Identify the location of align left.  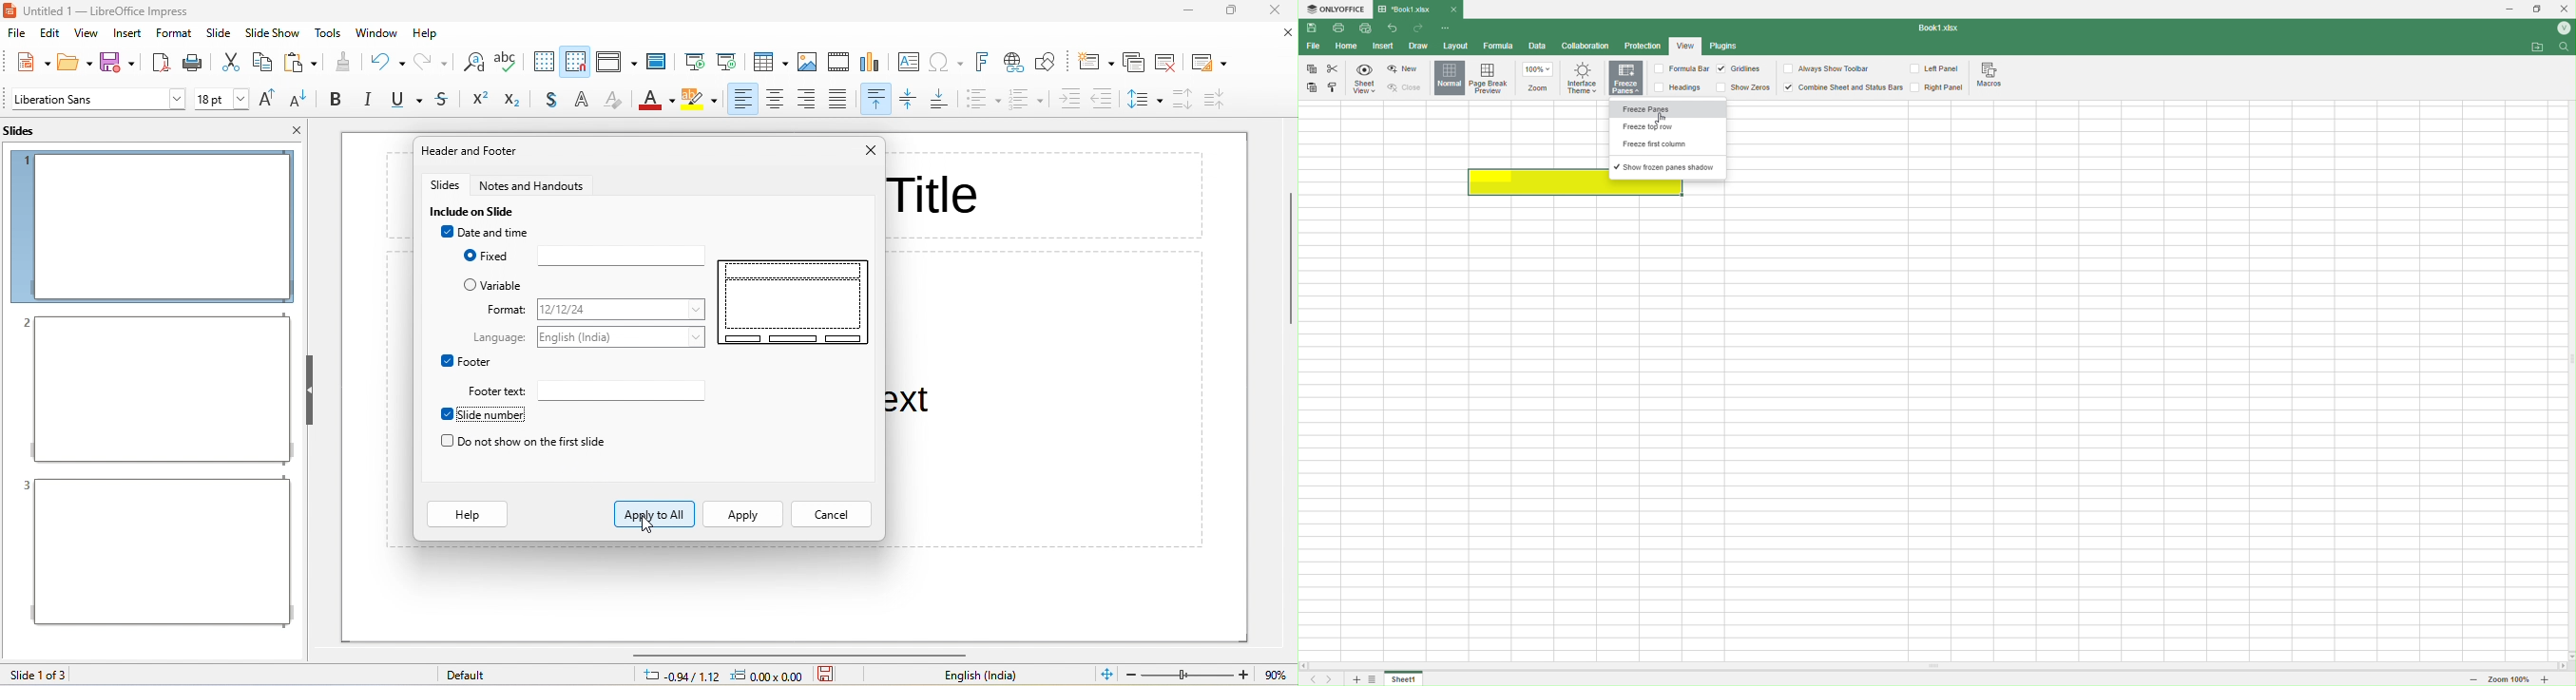
(740, 100).